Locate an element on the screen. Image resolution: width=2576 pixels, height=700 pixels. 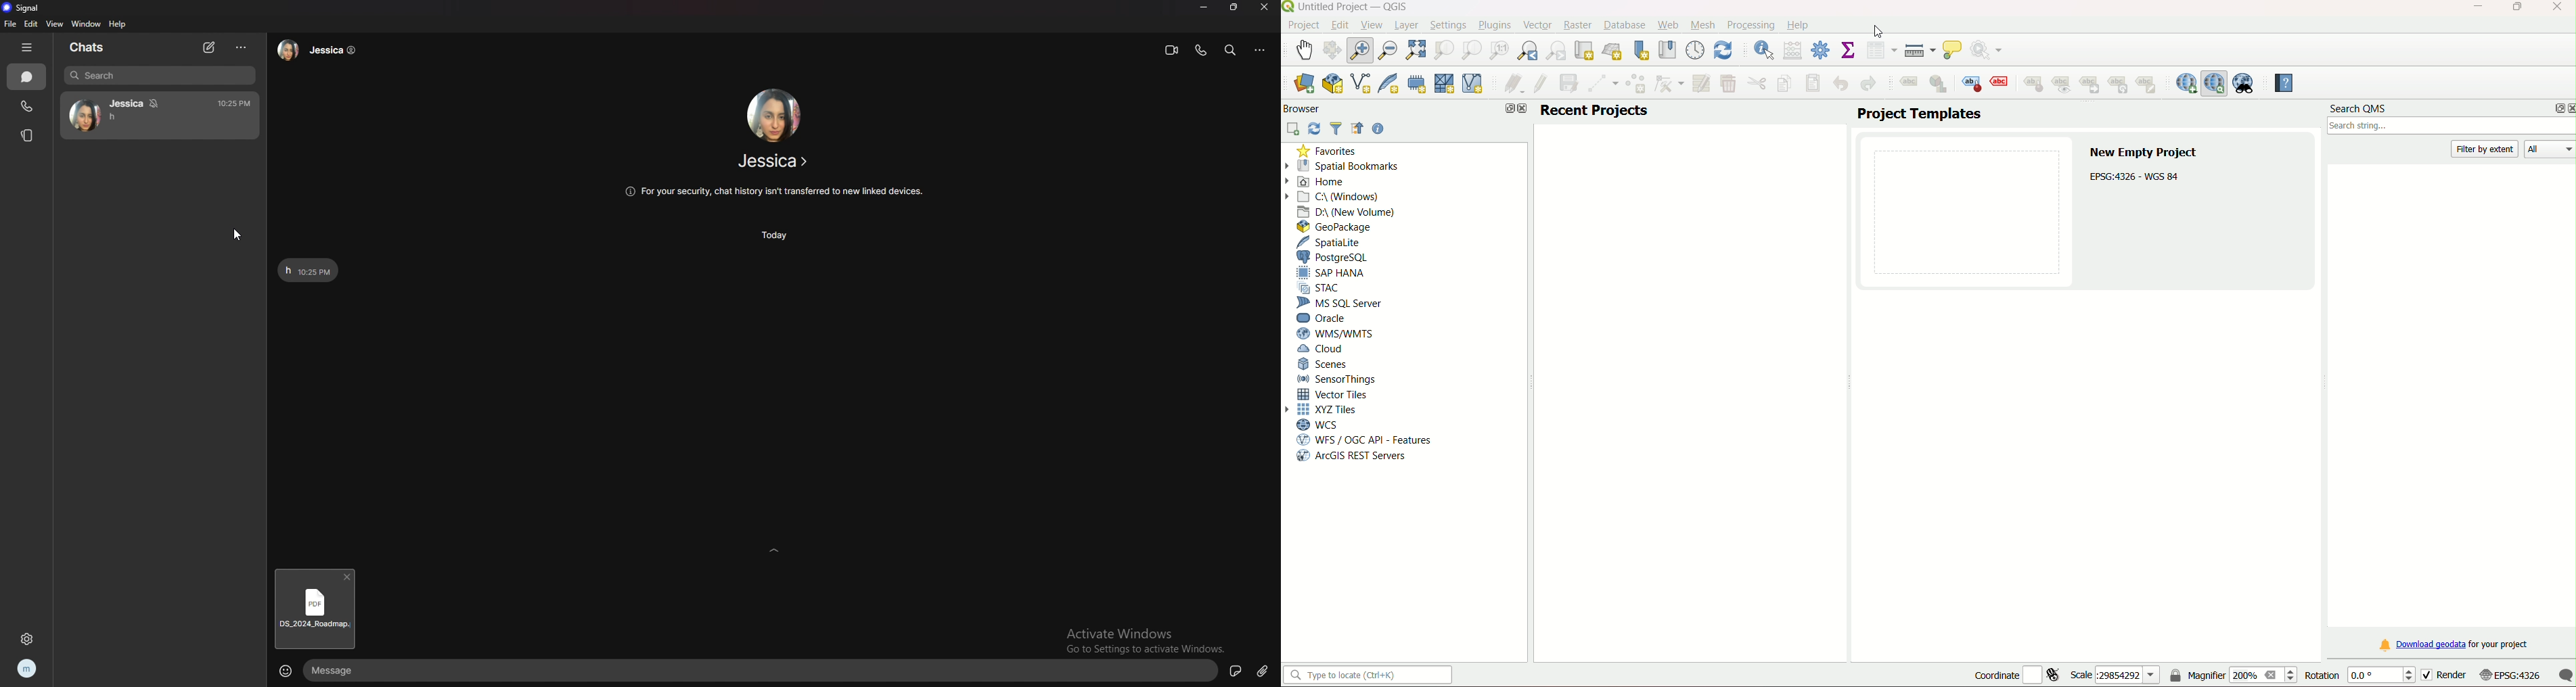
new map view is located at coordinates (1585, 50).